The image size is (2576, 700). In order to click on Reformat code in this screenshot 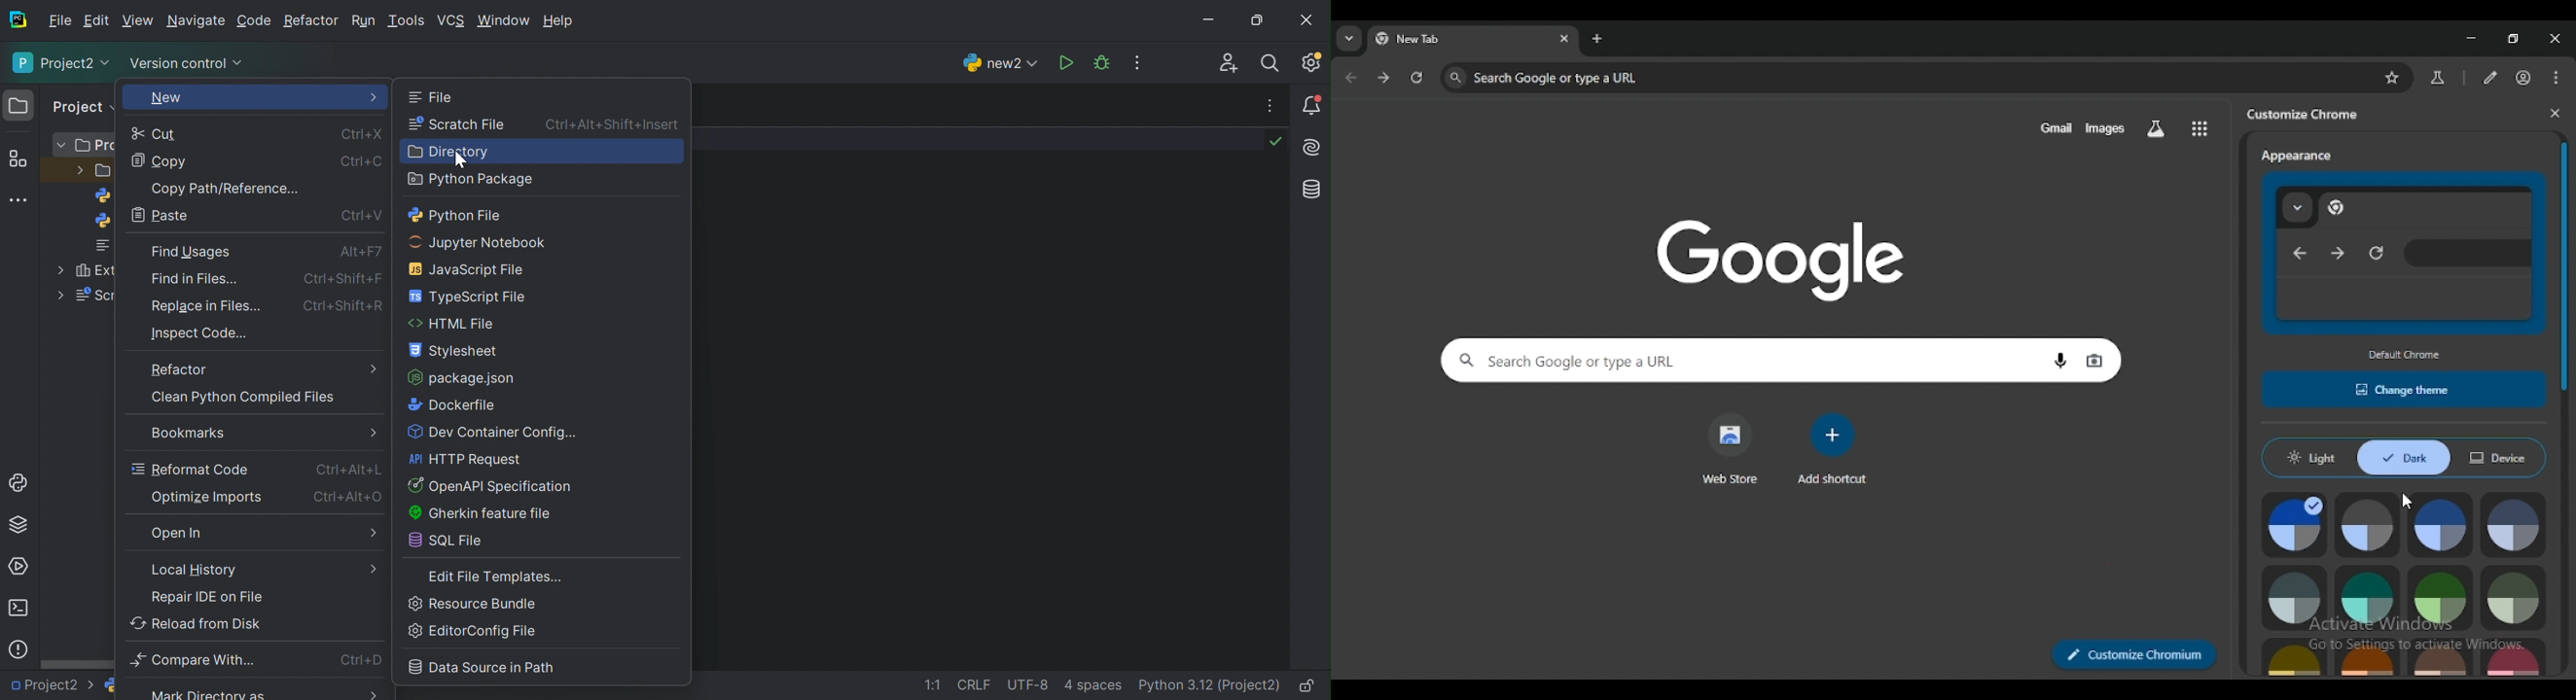, I will do `click(190, 469)`.